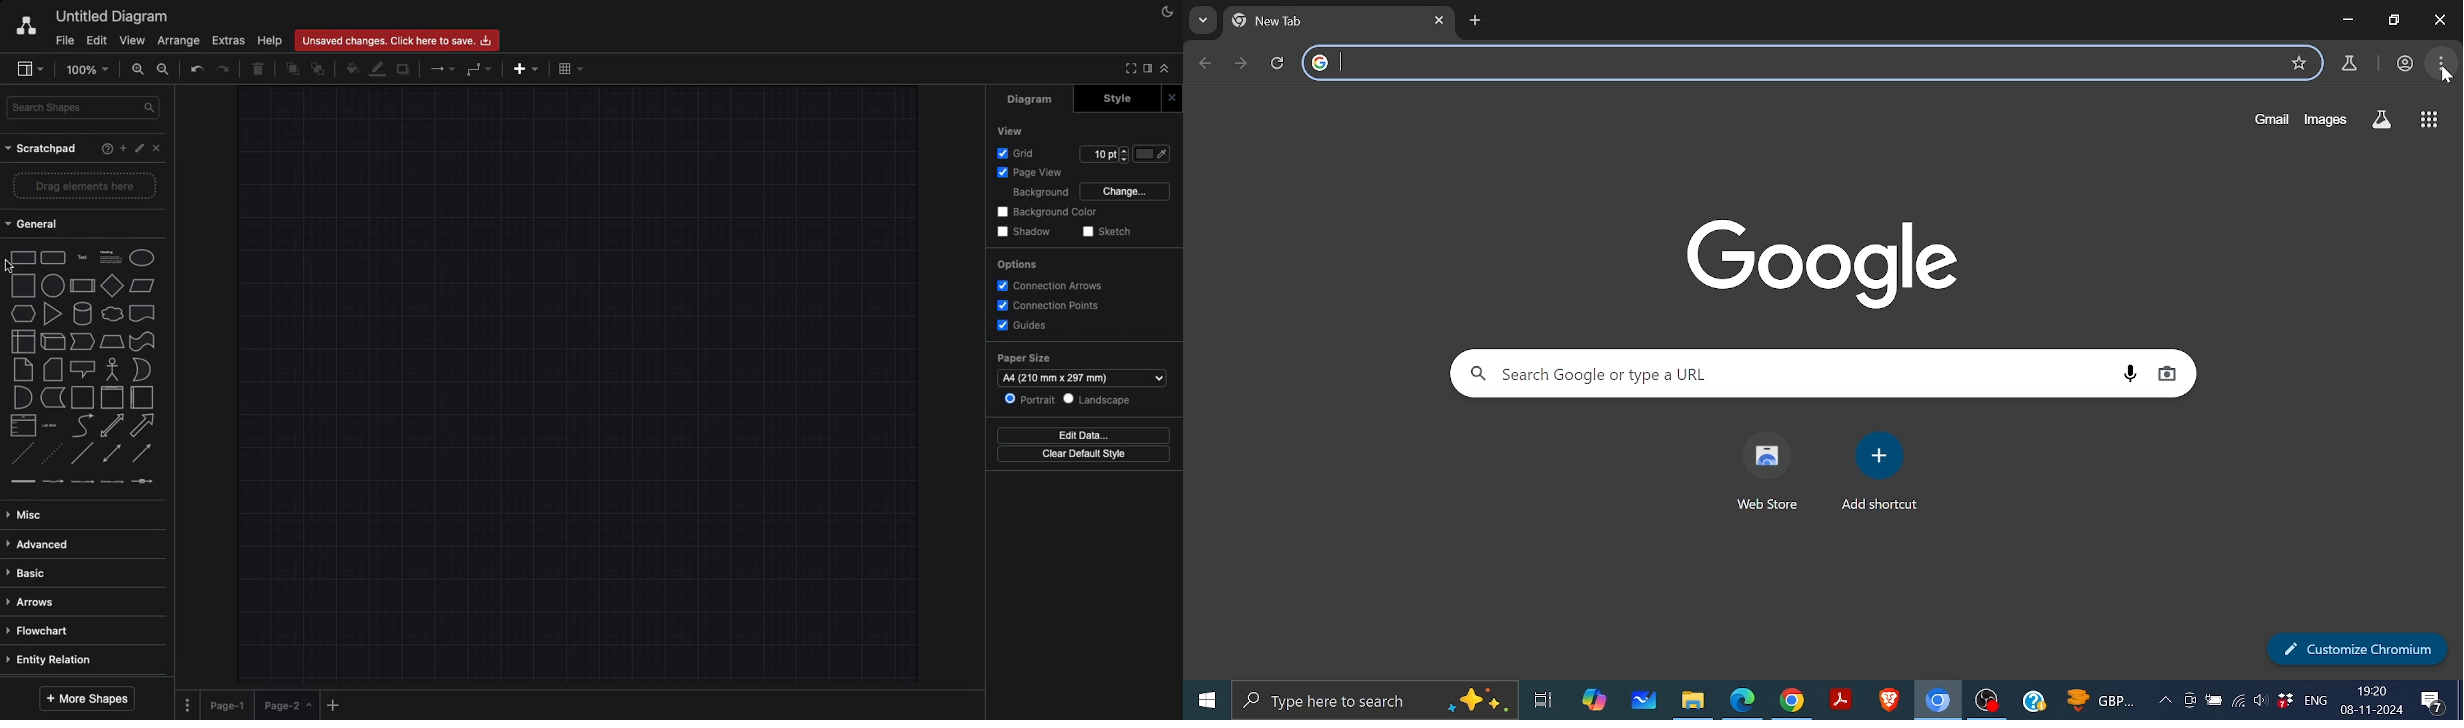 The image size is (2464, 728). I want to click on Search shapes, so click(85, 106).